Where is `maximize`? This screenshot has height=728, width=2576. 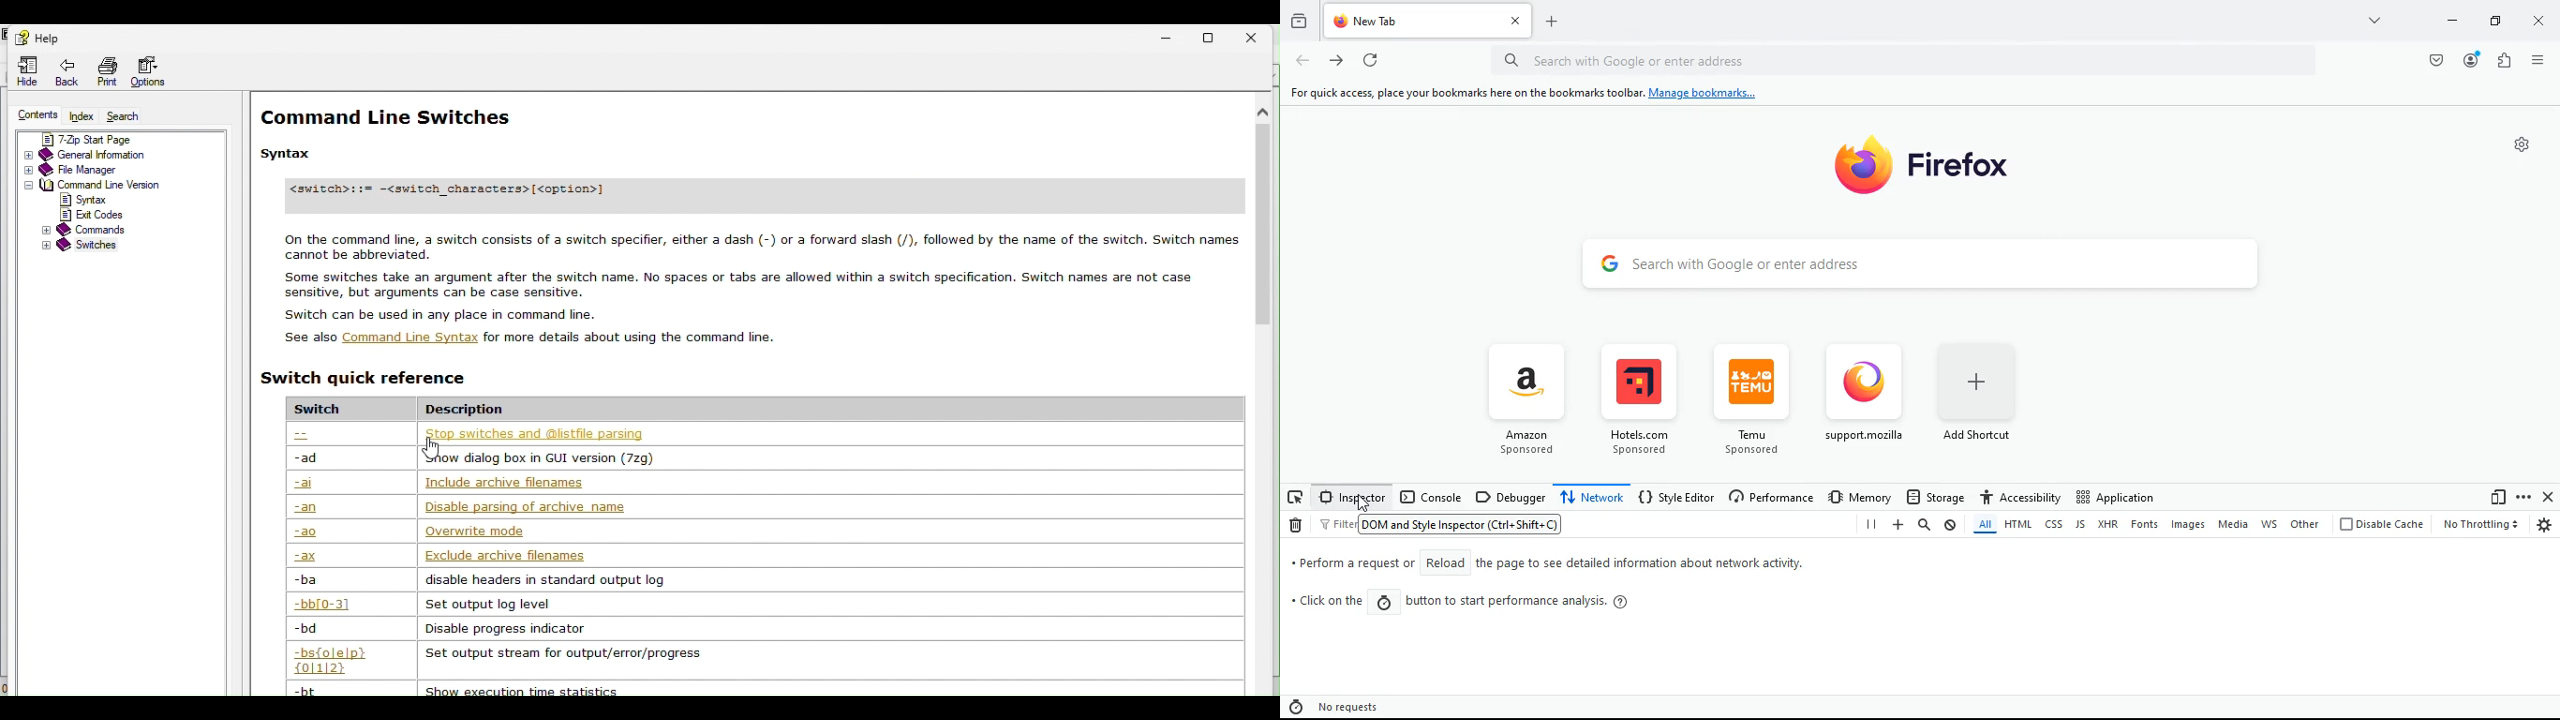
maximize is located at coordinates (2494, 22).